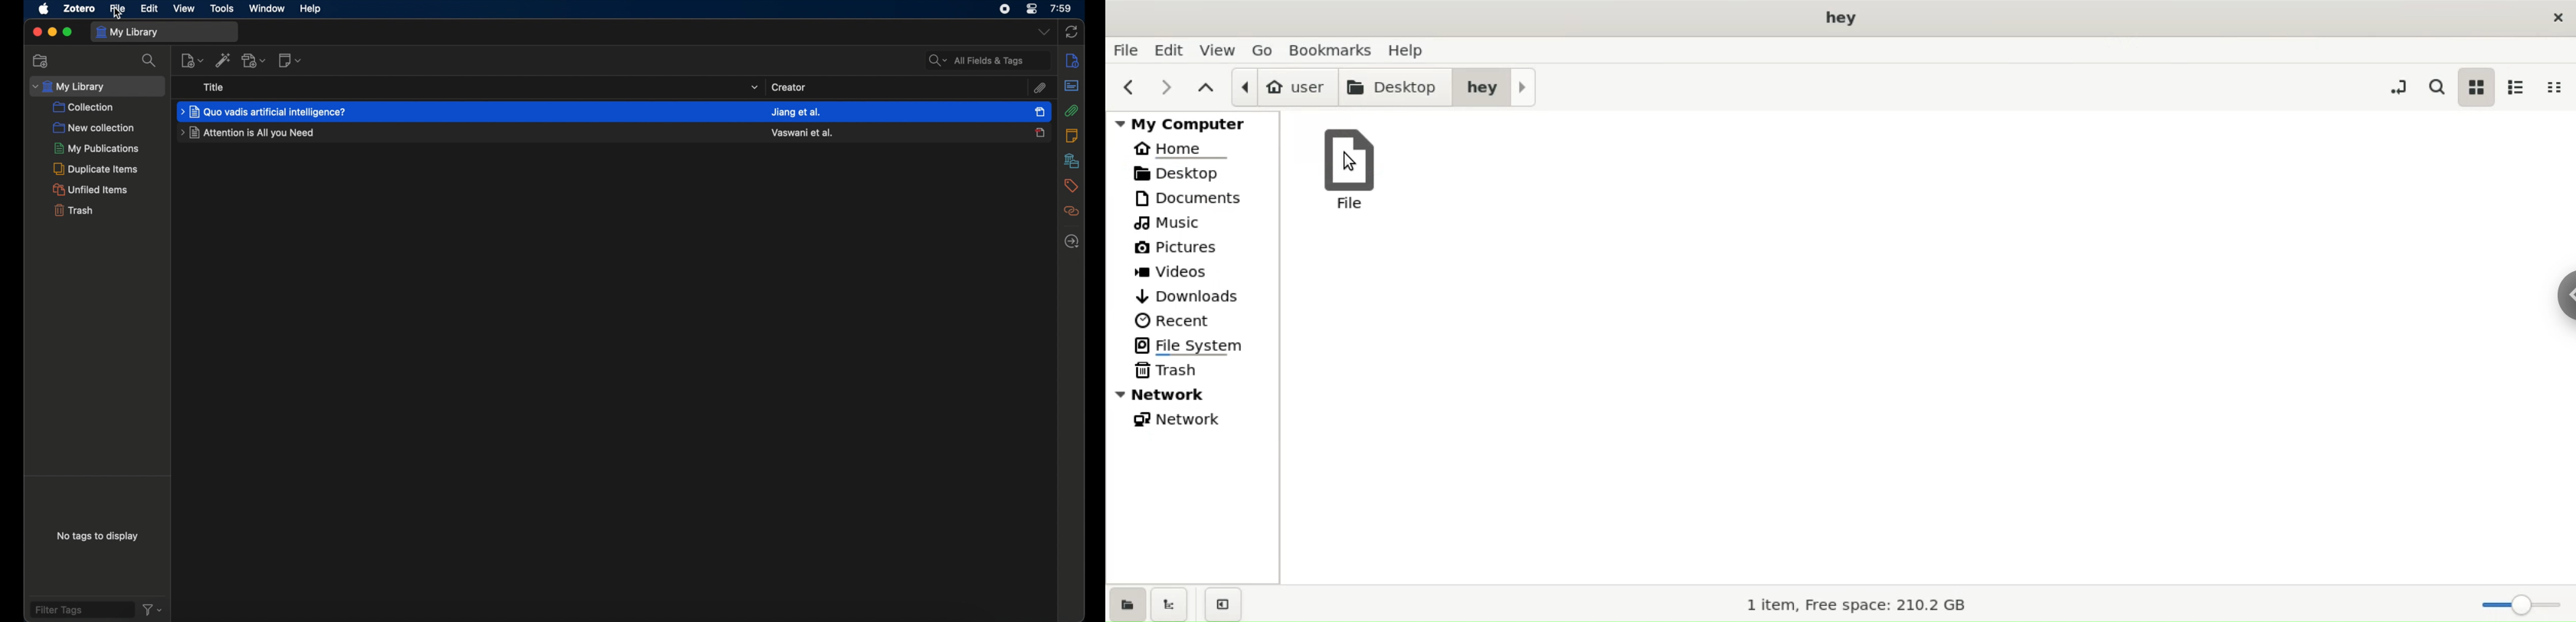 The height and width of the screenshot is (644, 2576). I want to click on hey, so click(1496, 86).